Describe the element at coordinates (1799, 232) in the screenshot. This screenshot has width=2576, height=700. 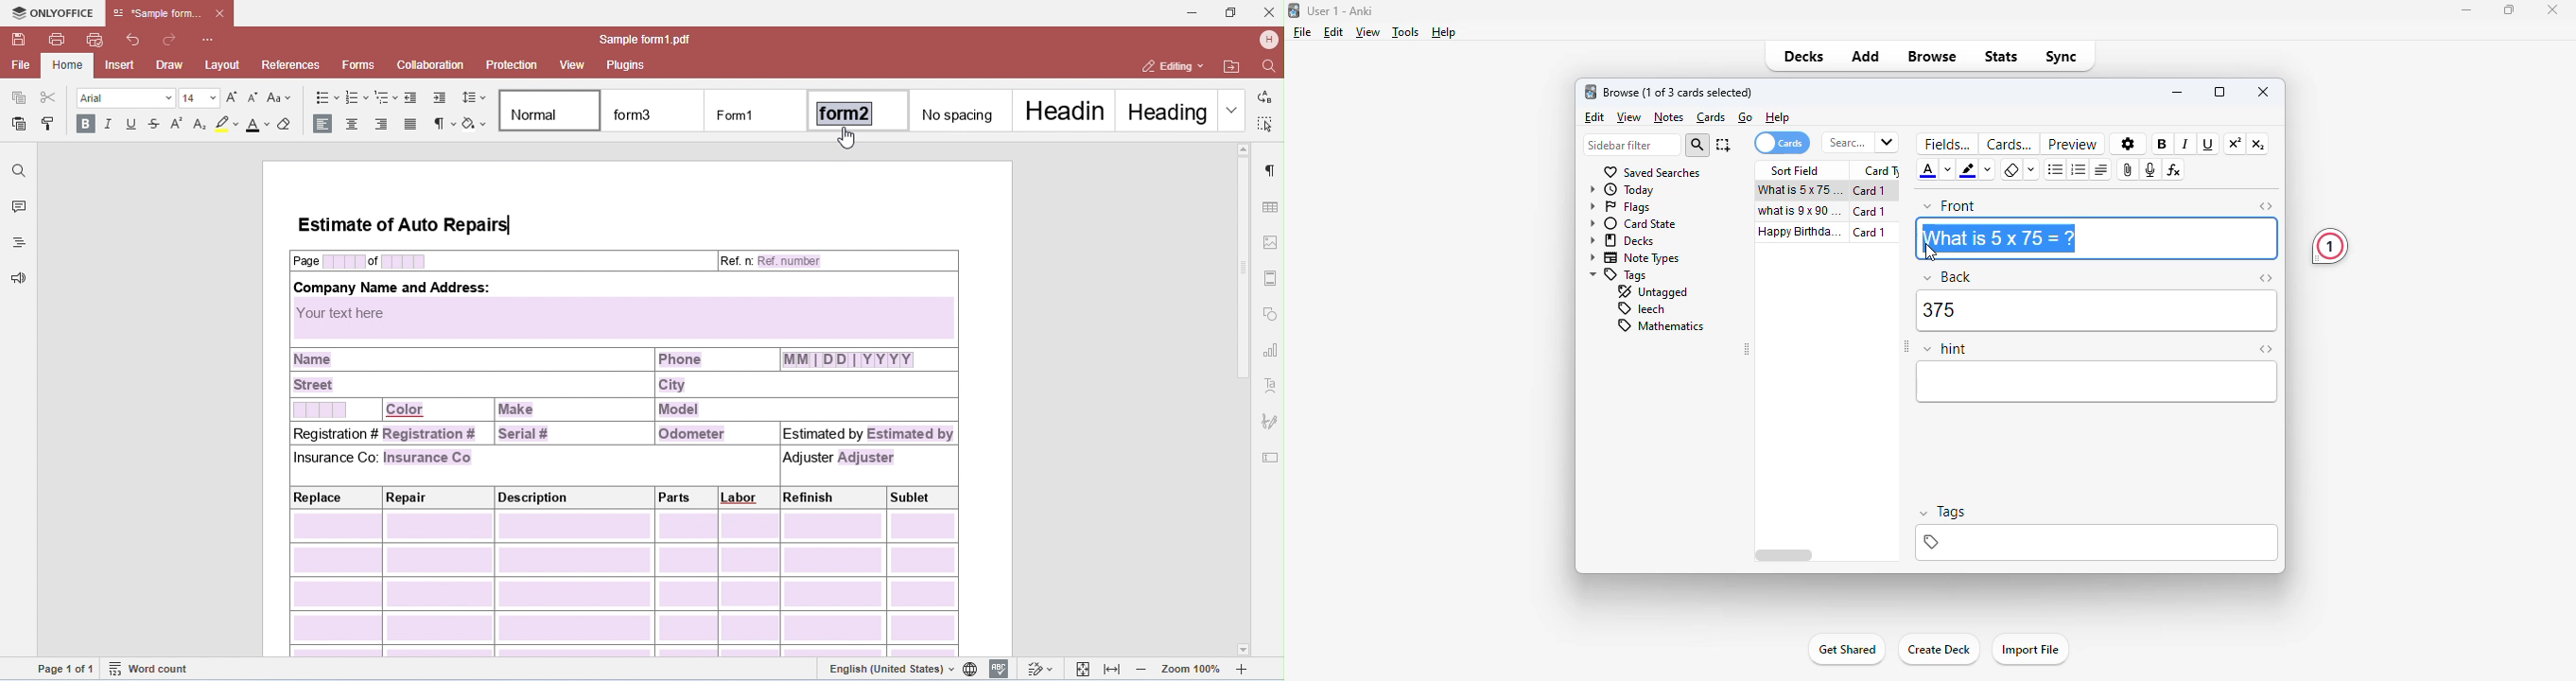
I see `happy birthday song!!!.mp3` at that location.